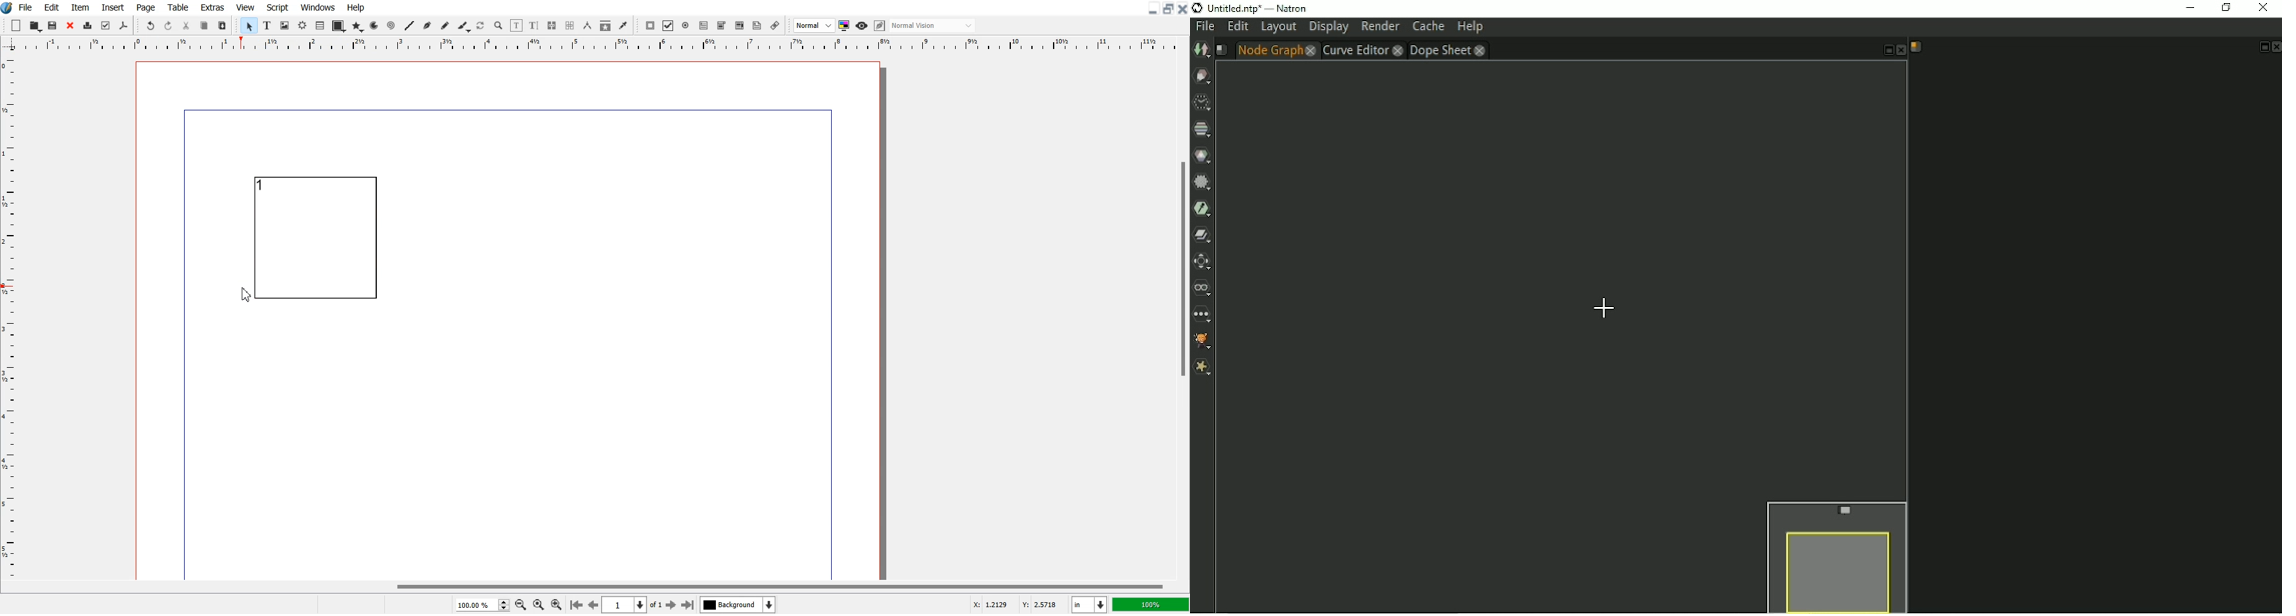 The height and width of the screenshot is (616, 2296). Describe the element at coordinates (576, 604) in the screenshot. I see `Go to First Page` at that location.